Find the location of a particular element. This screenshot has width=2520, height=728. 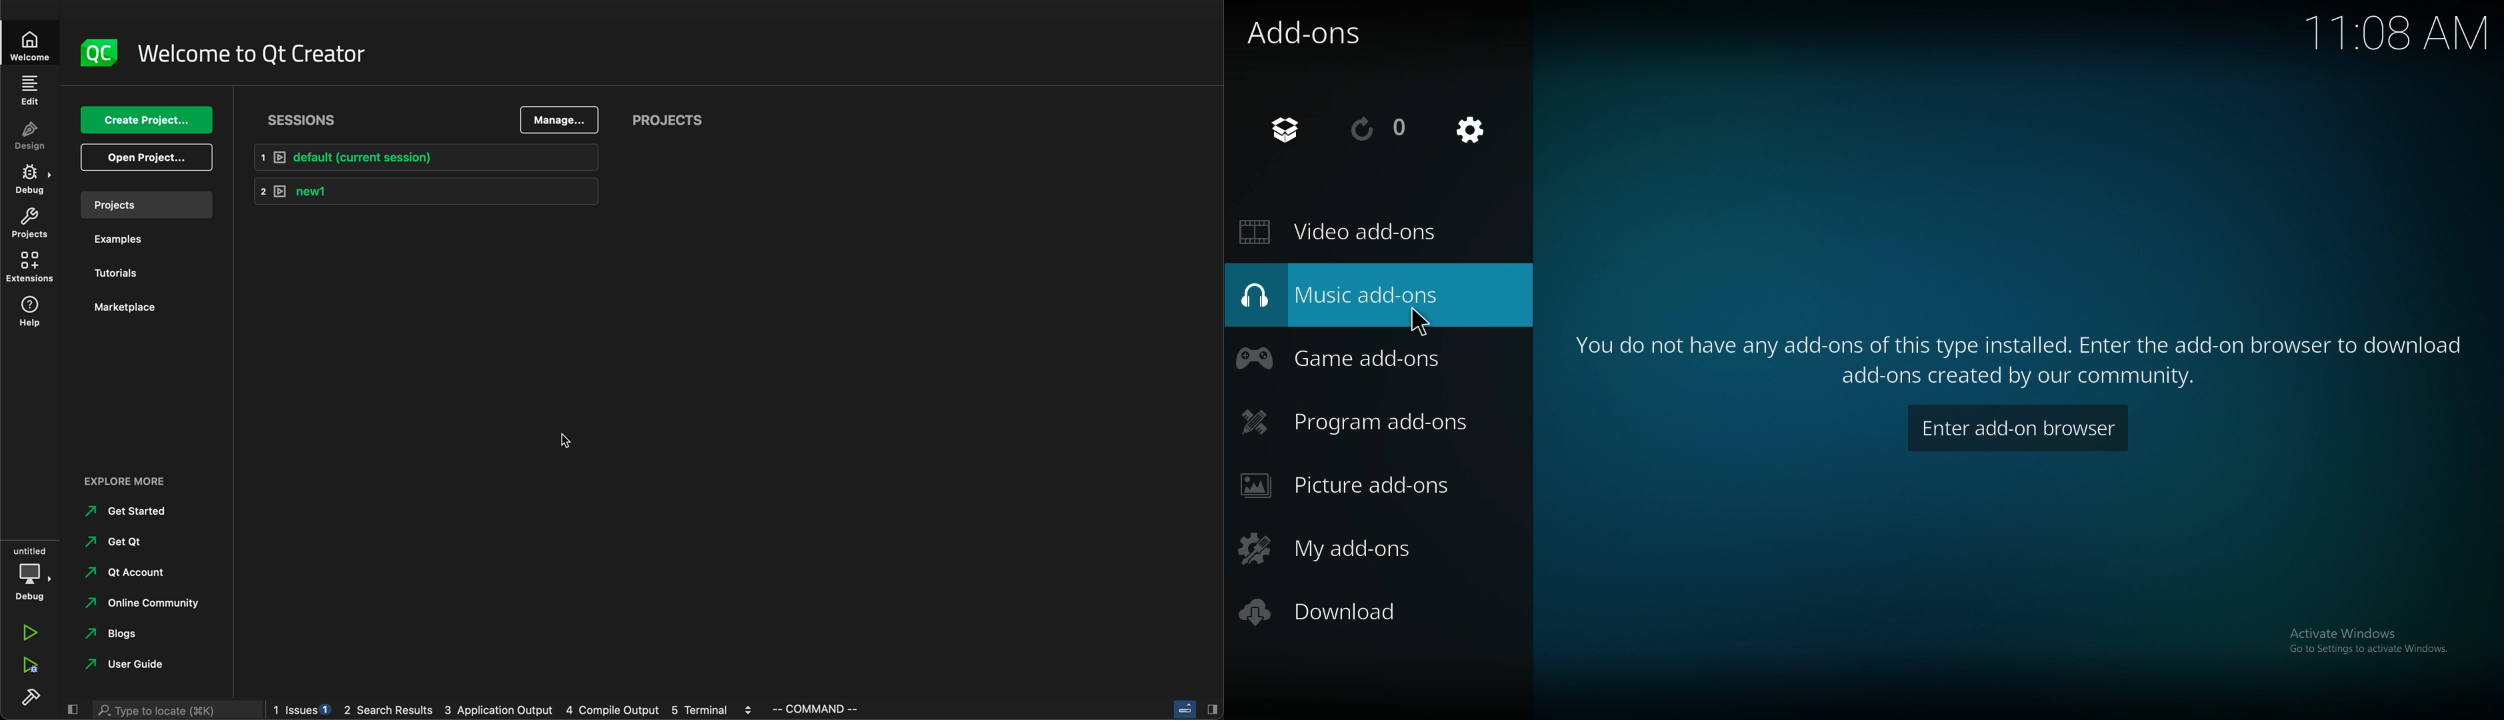

cursor is located at coordinates (1421, 321).